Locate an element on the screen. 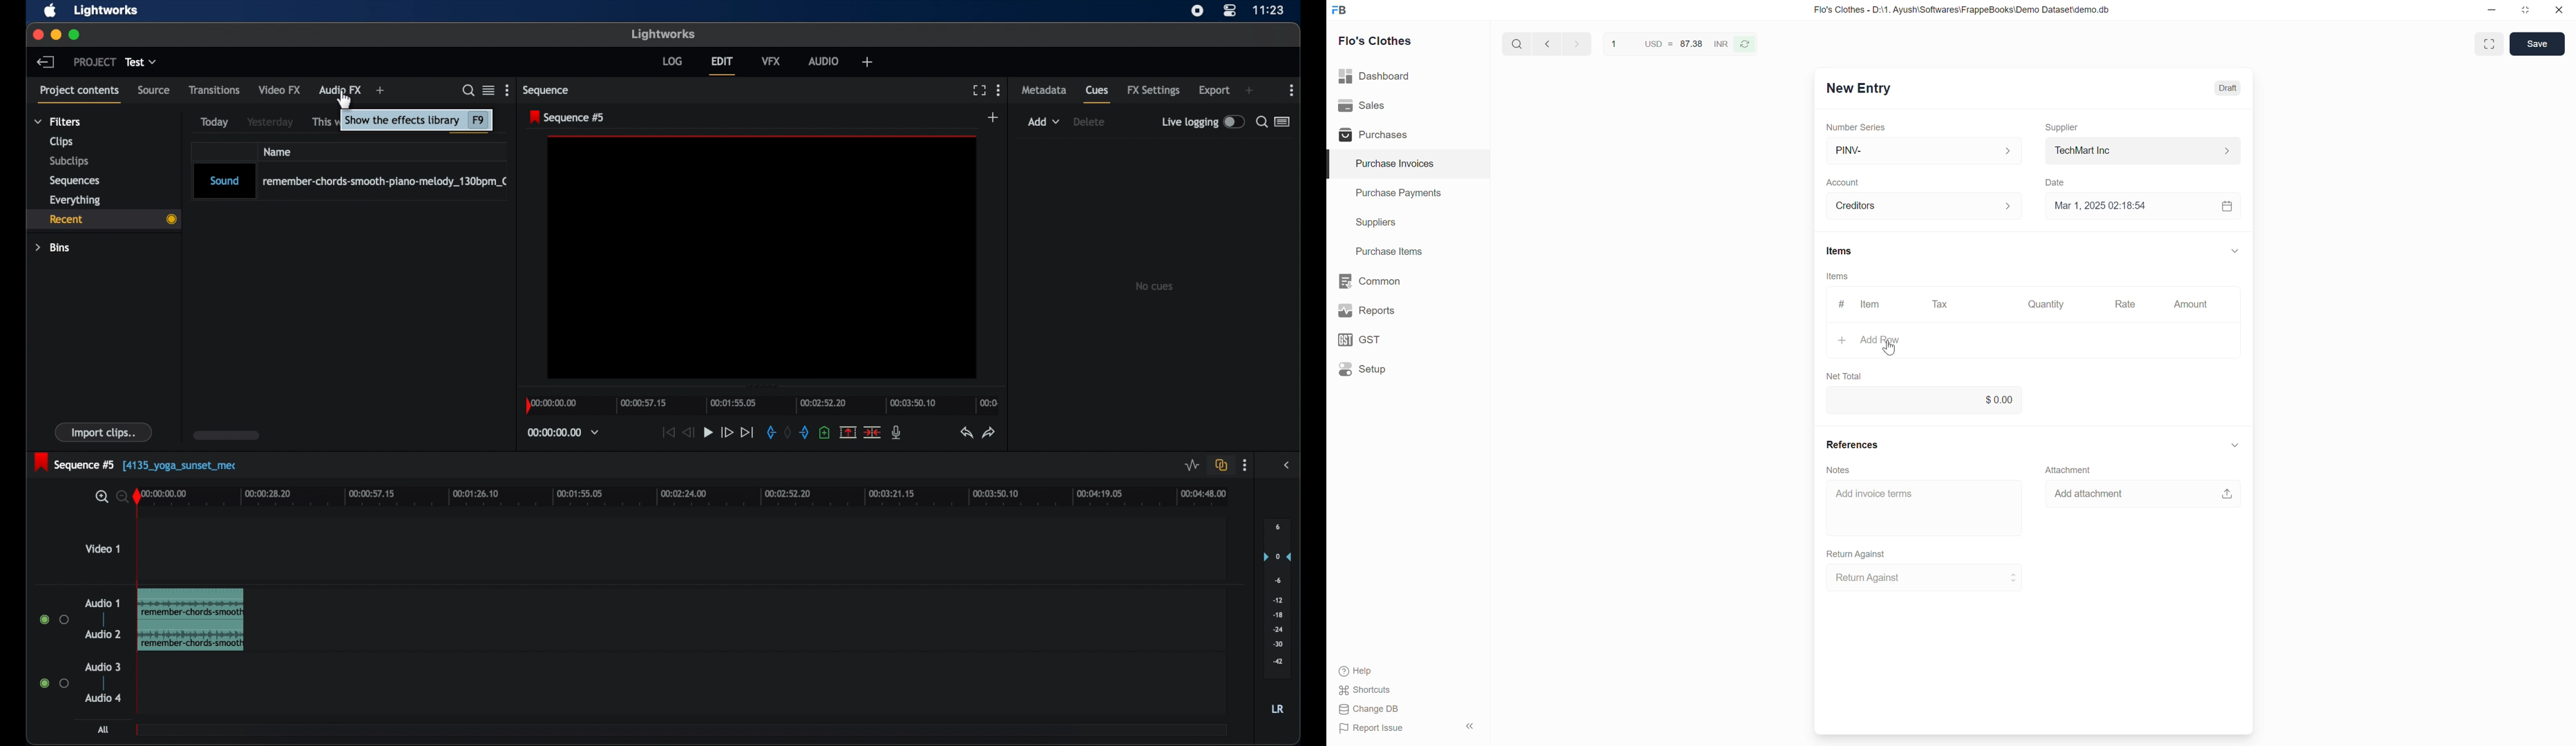 This screenshot has width=2576, height=756. Return Against is located at coordinates (1857, 555).